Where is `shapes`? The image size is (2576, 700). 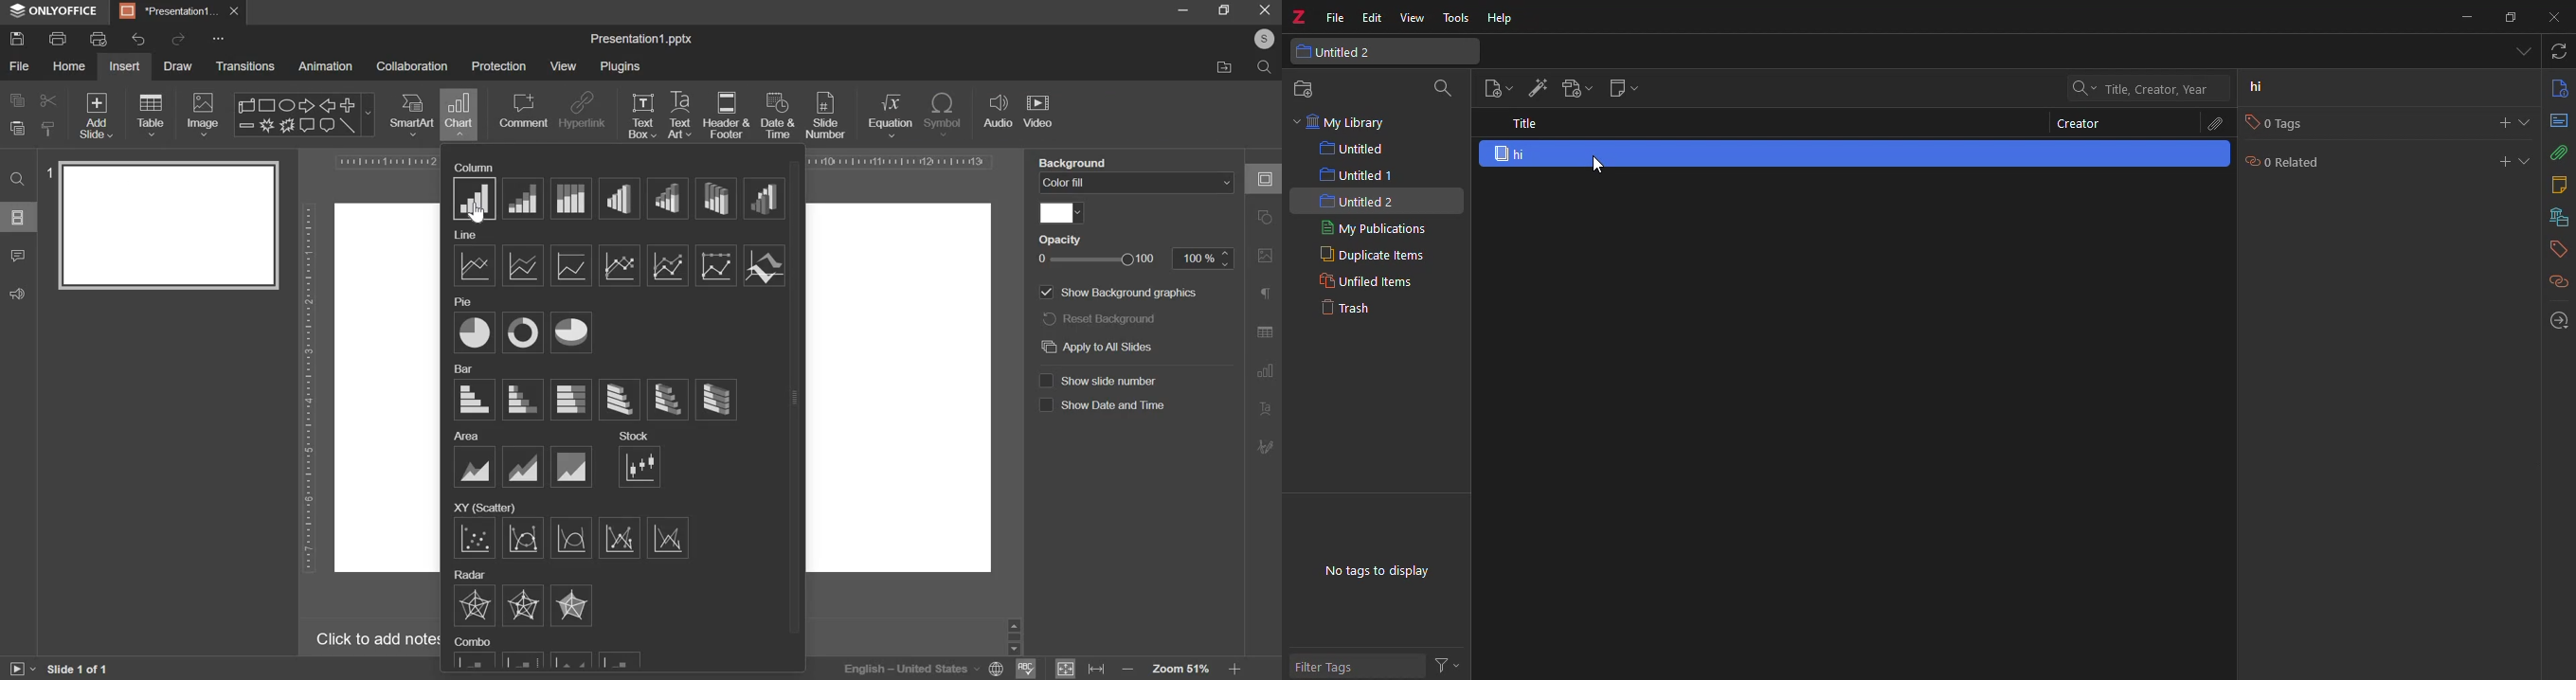 shapes is located at coordinates (304, 113).